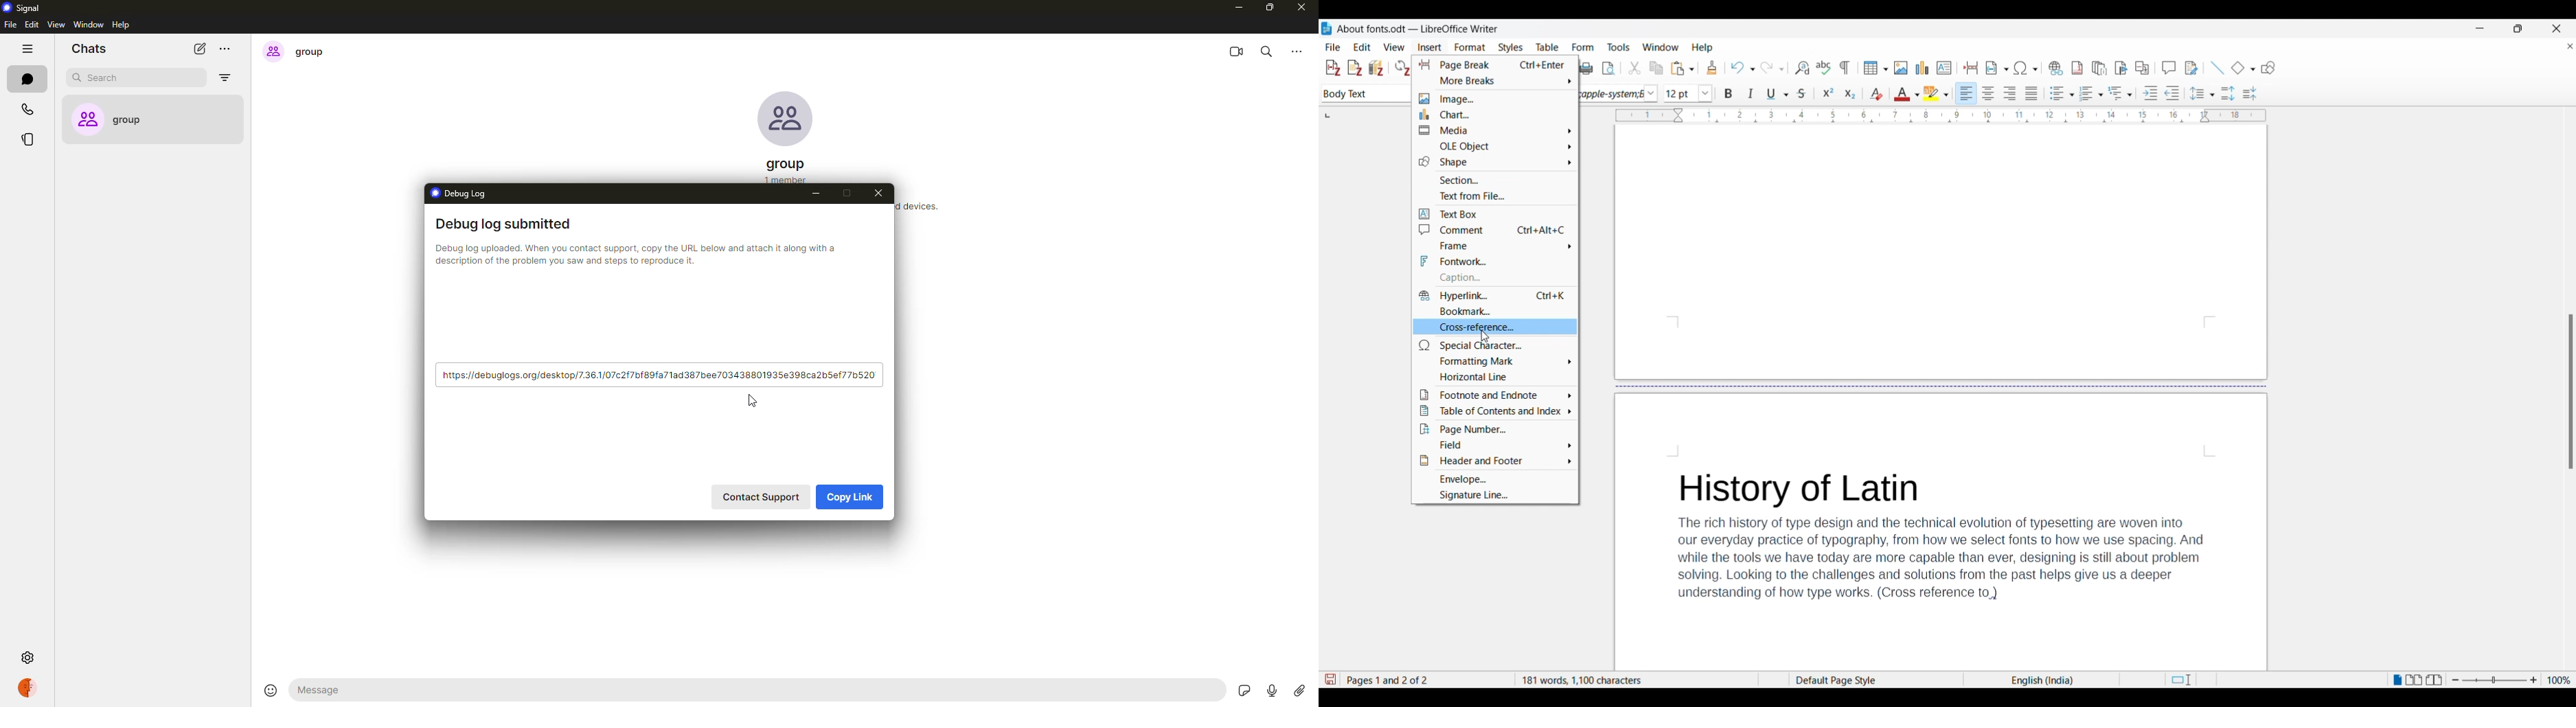 This screenshot has height=728, width=2576. What do you see at coordinates (1945, 68) in the screenshot?
I see `Insert text box` at bounding box center [1945, 68].